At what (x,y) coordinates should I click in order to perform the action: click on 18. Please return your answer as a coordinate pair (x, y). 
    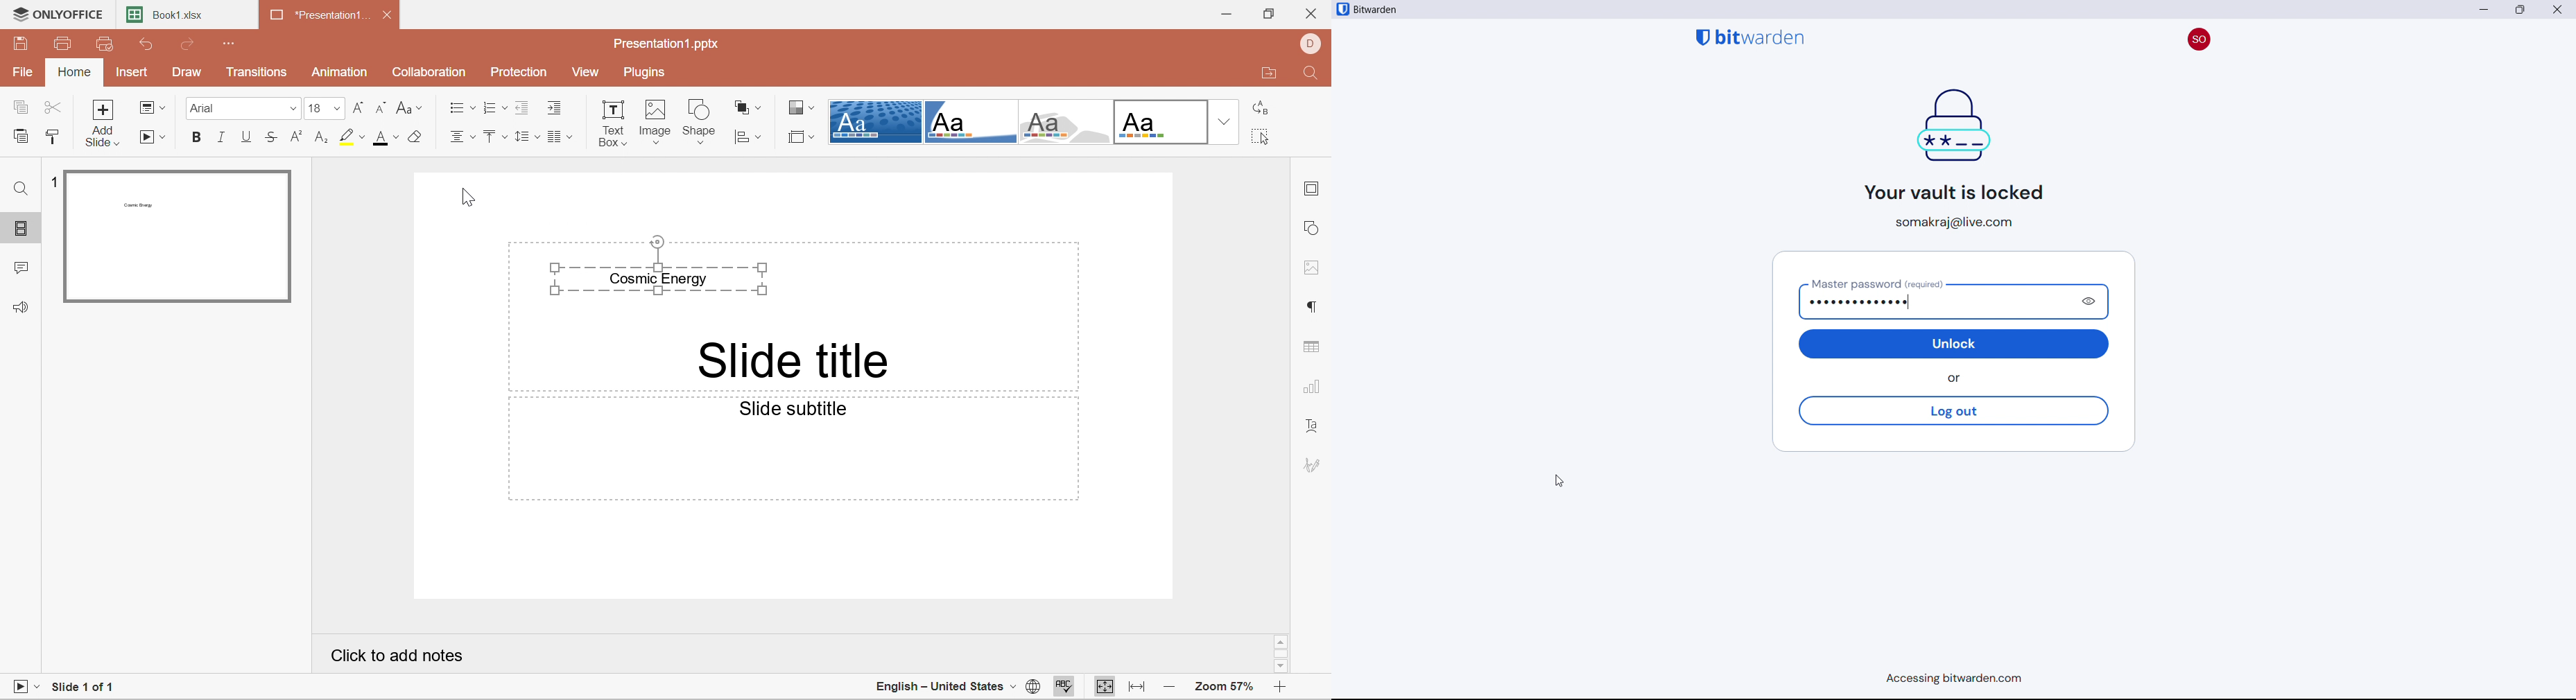
    Looking at the image, I should click on (323, 108).